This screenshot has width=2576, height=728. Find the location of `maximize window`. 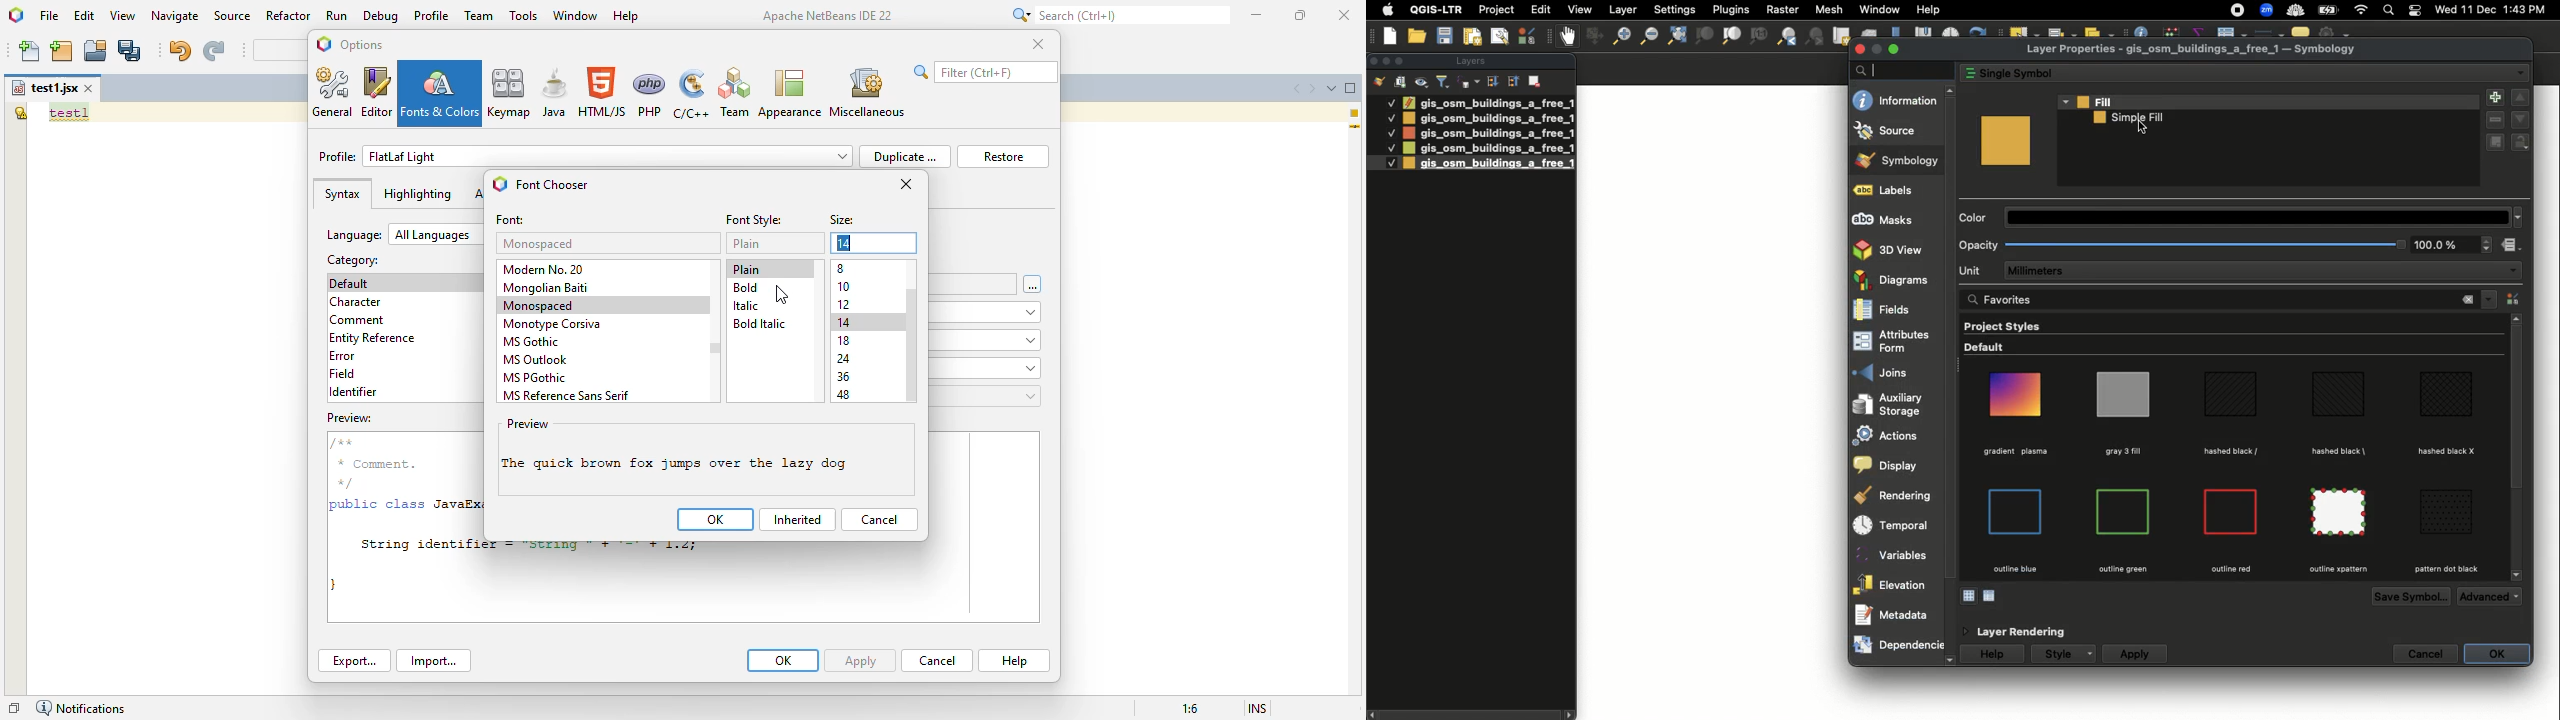

maximize window is located at coordinates (1351, 88).